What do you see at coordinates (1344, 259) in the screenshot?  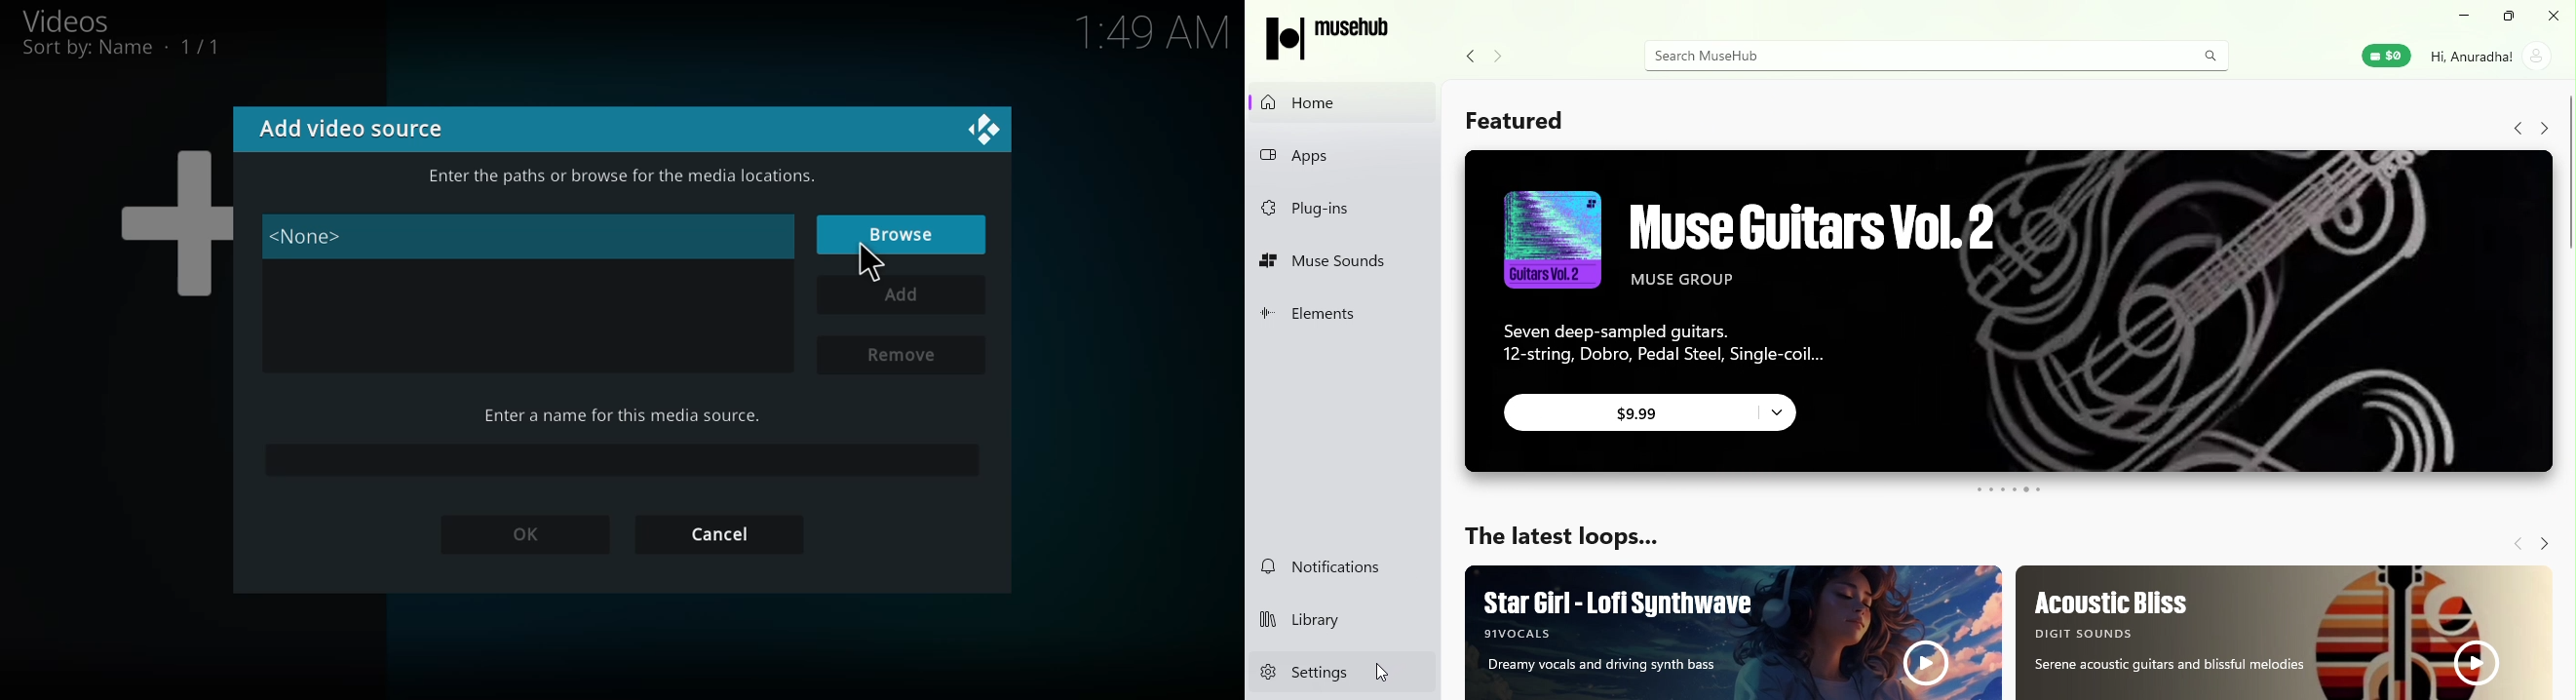 I see `Muse sounds` at bounding box center [1344, 259].